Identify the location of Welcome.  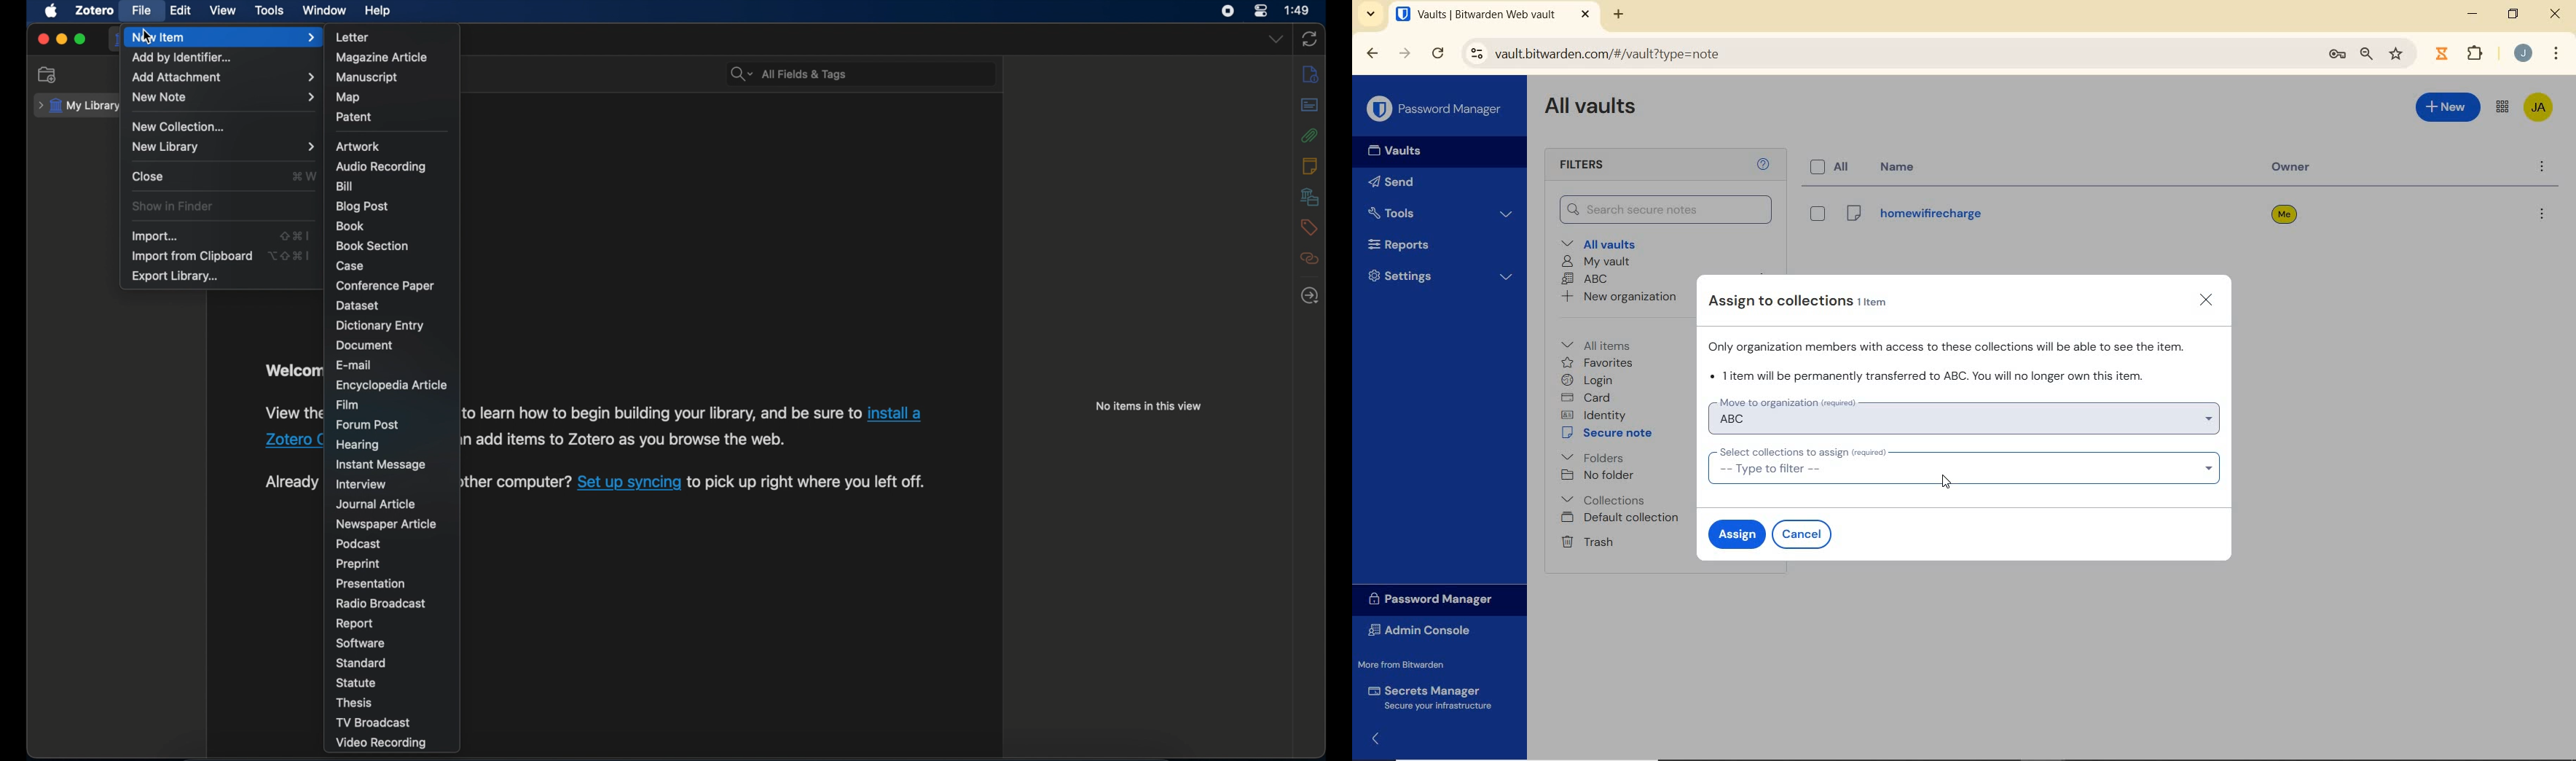
(292, 370).